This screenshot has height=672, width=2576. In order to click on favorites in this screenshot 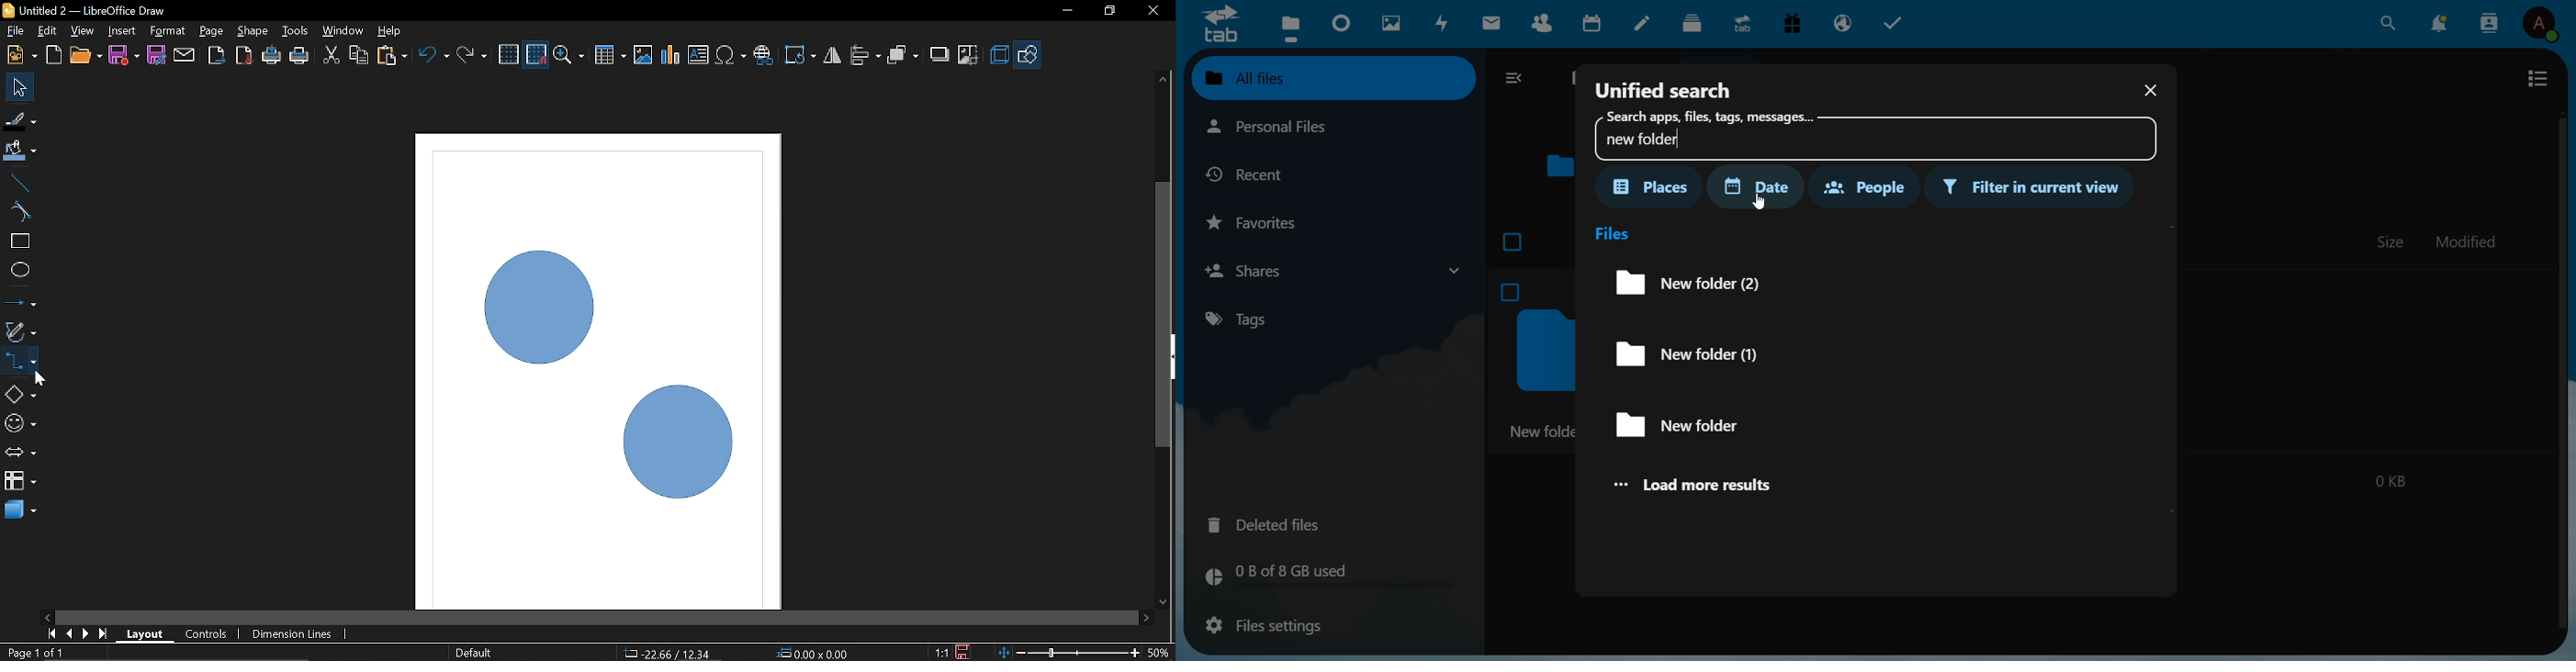, I will do `click(1259, 222)`.